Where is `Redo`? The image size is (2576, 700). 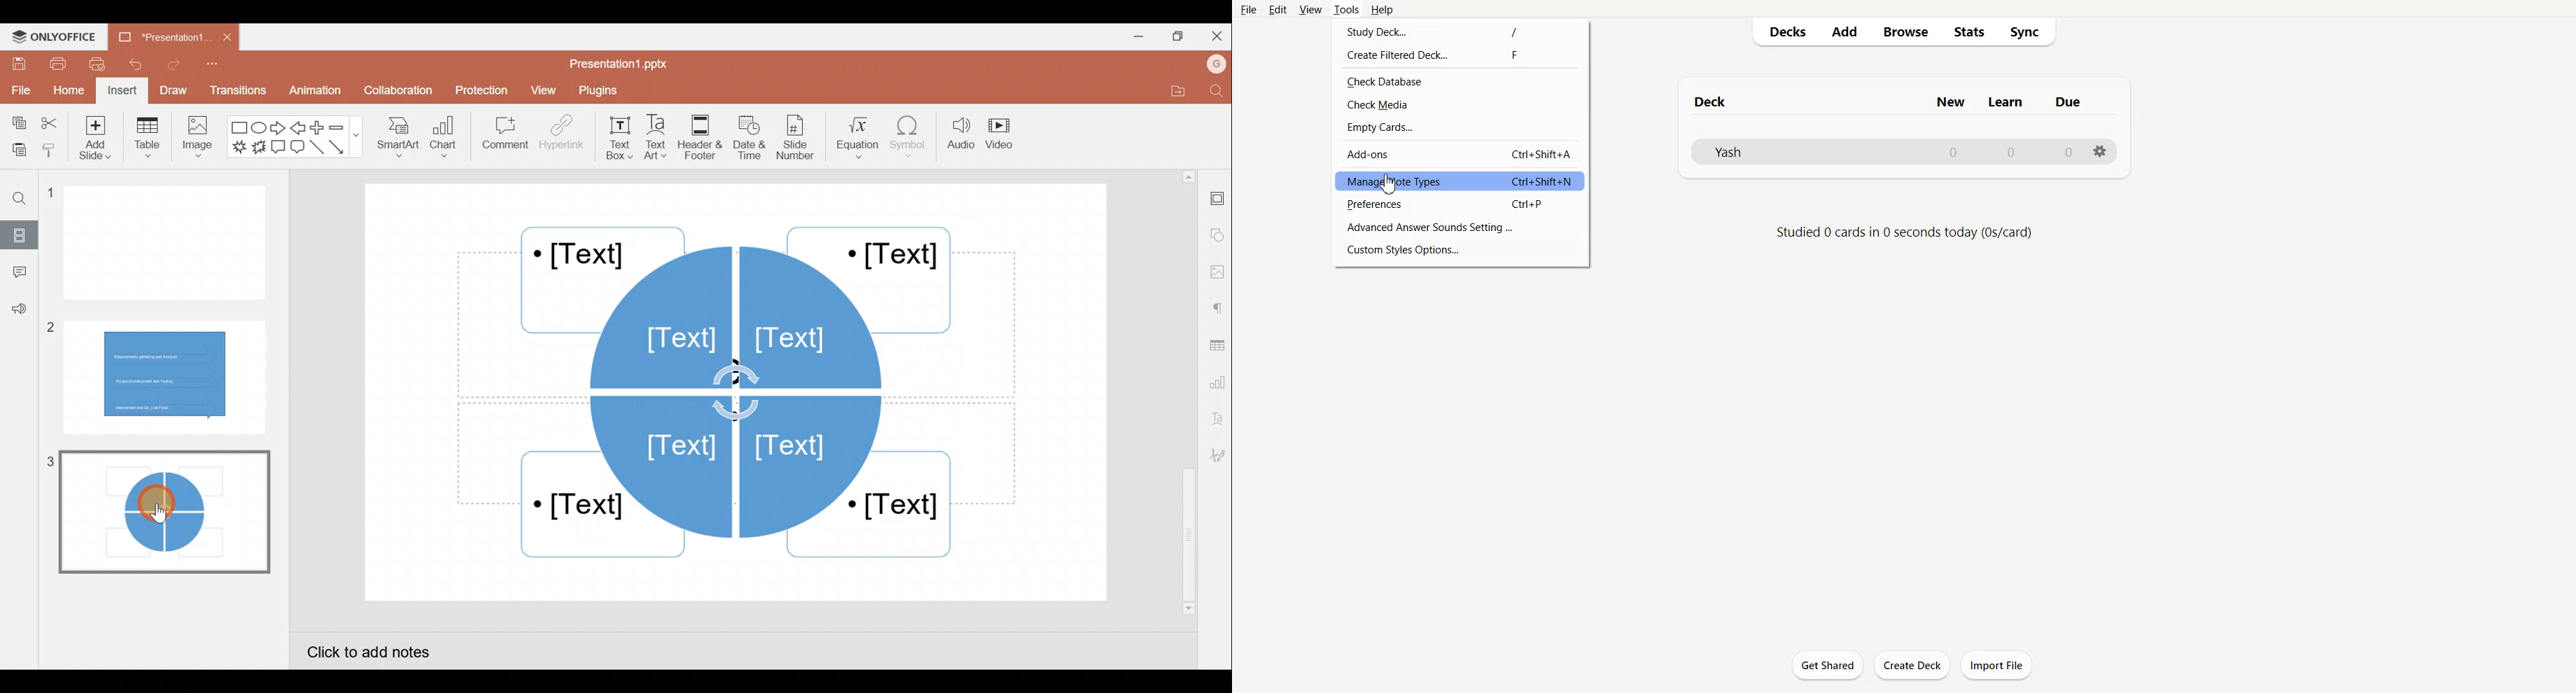
Redo is located at coordinates (170, 67).